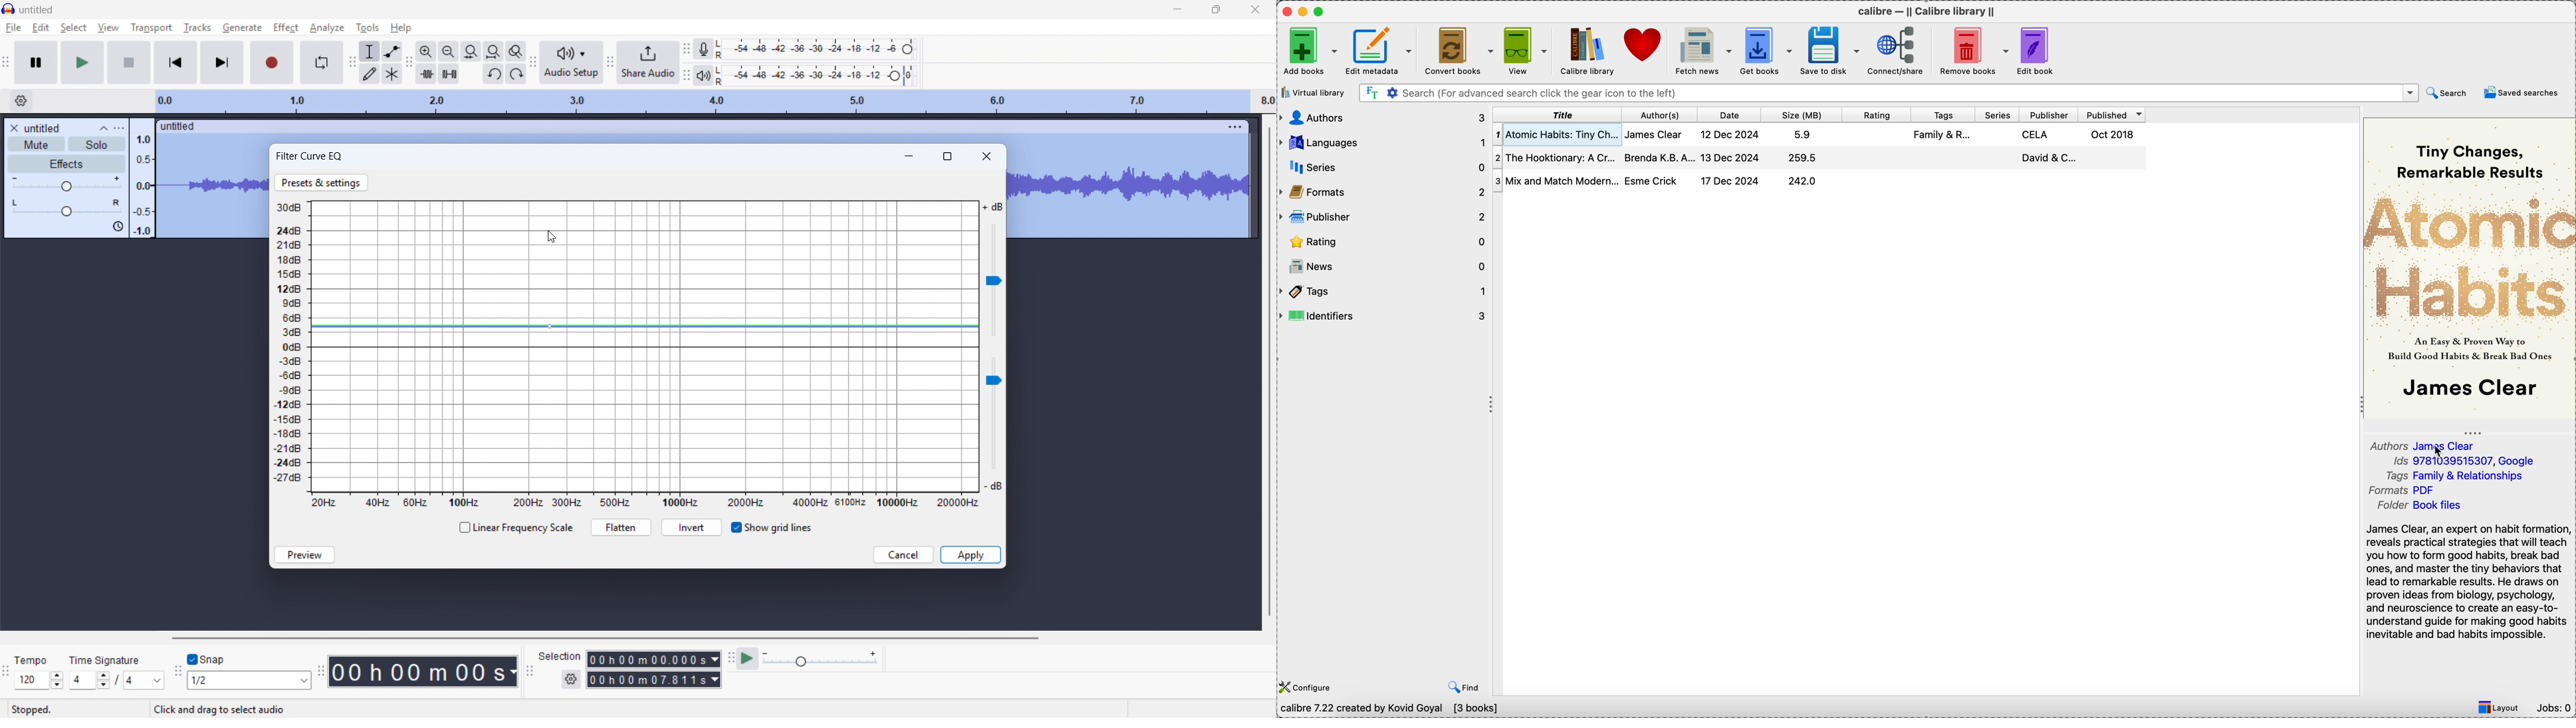 The height and width of the screenshot is (728, 2576). What do you see at coordinates (1556, 156) in the screenshot?
I see `The Hooktionary: A Cr...` at bounding box center [1556, 156].